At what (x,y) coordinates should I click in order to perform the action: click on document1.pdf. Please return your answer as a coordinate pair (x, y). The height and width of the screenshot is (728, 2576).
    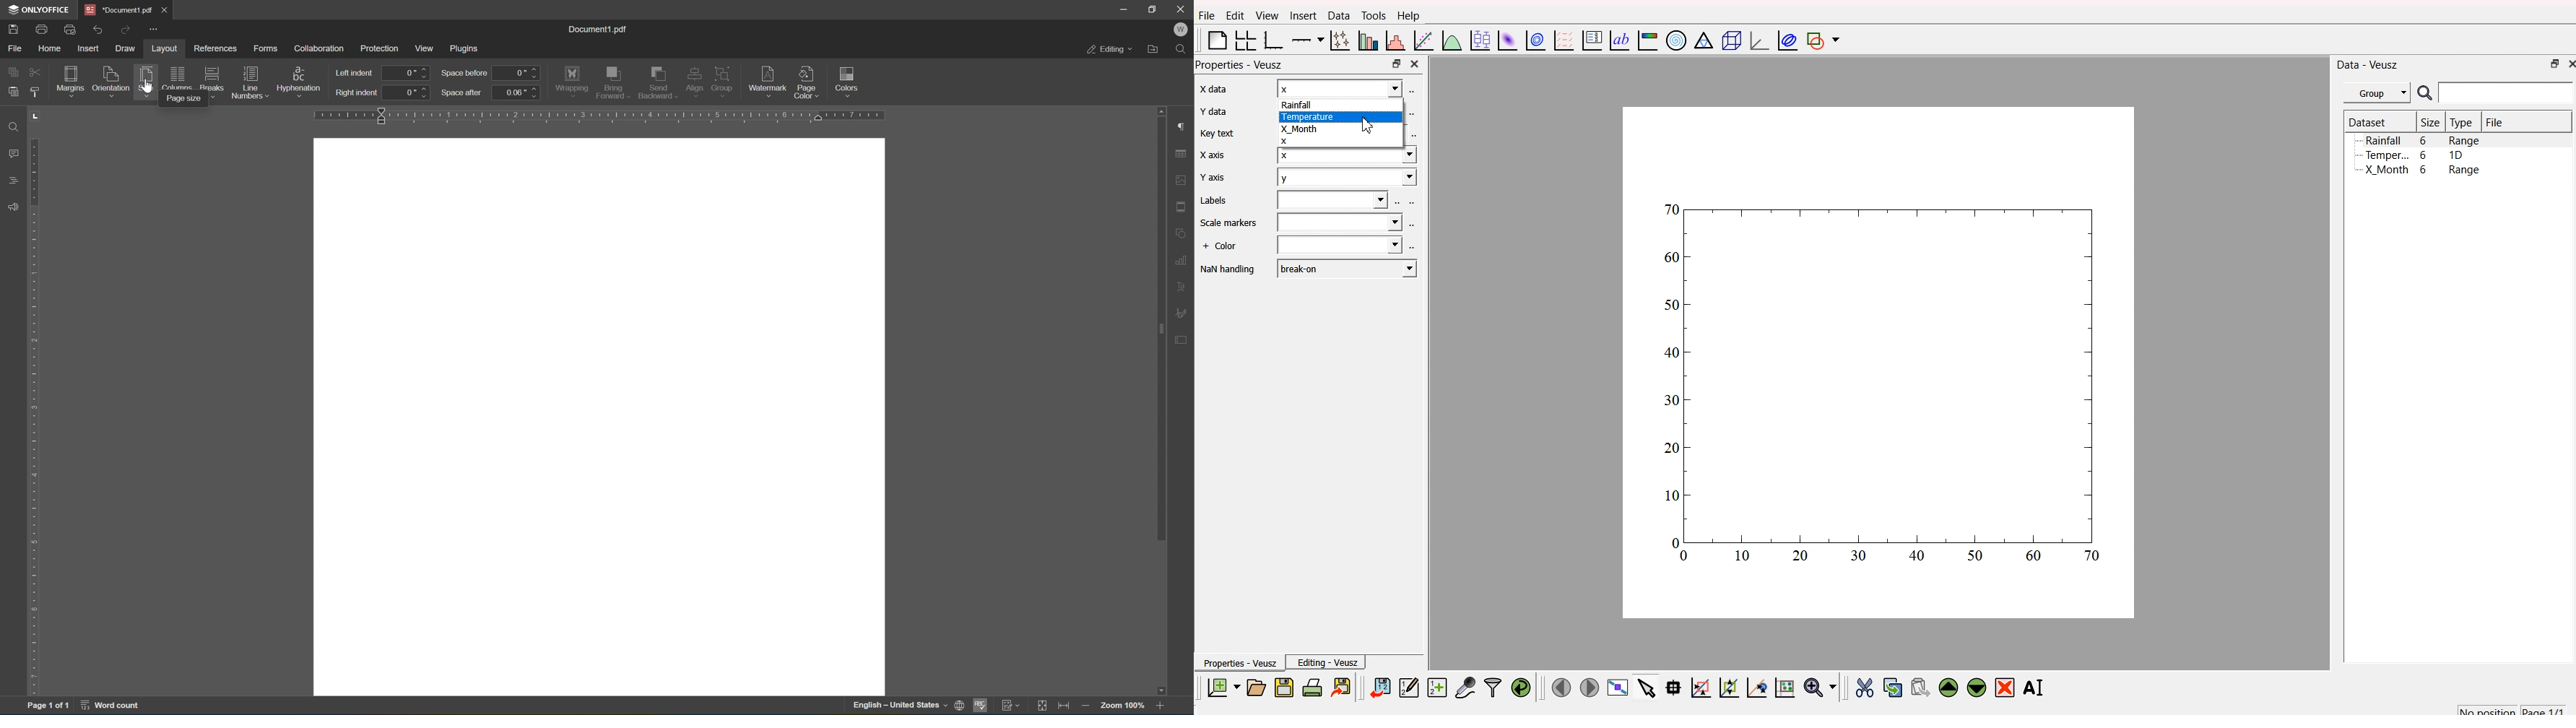
    Looking at the image, I should click on (600, 29).